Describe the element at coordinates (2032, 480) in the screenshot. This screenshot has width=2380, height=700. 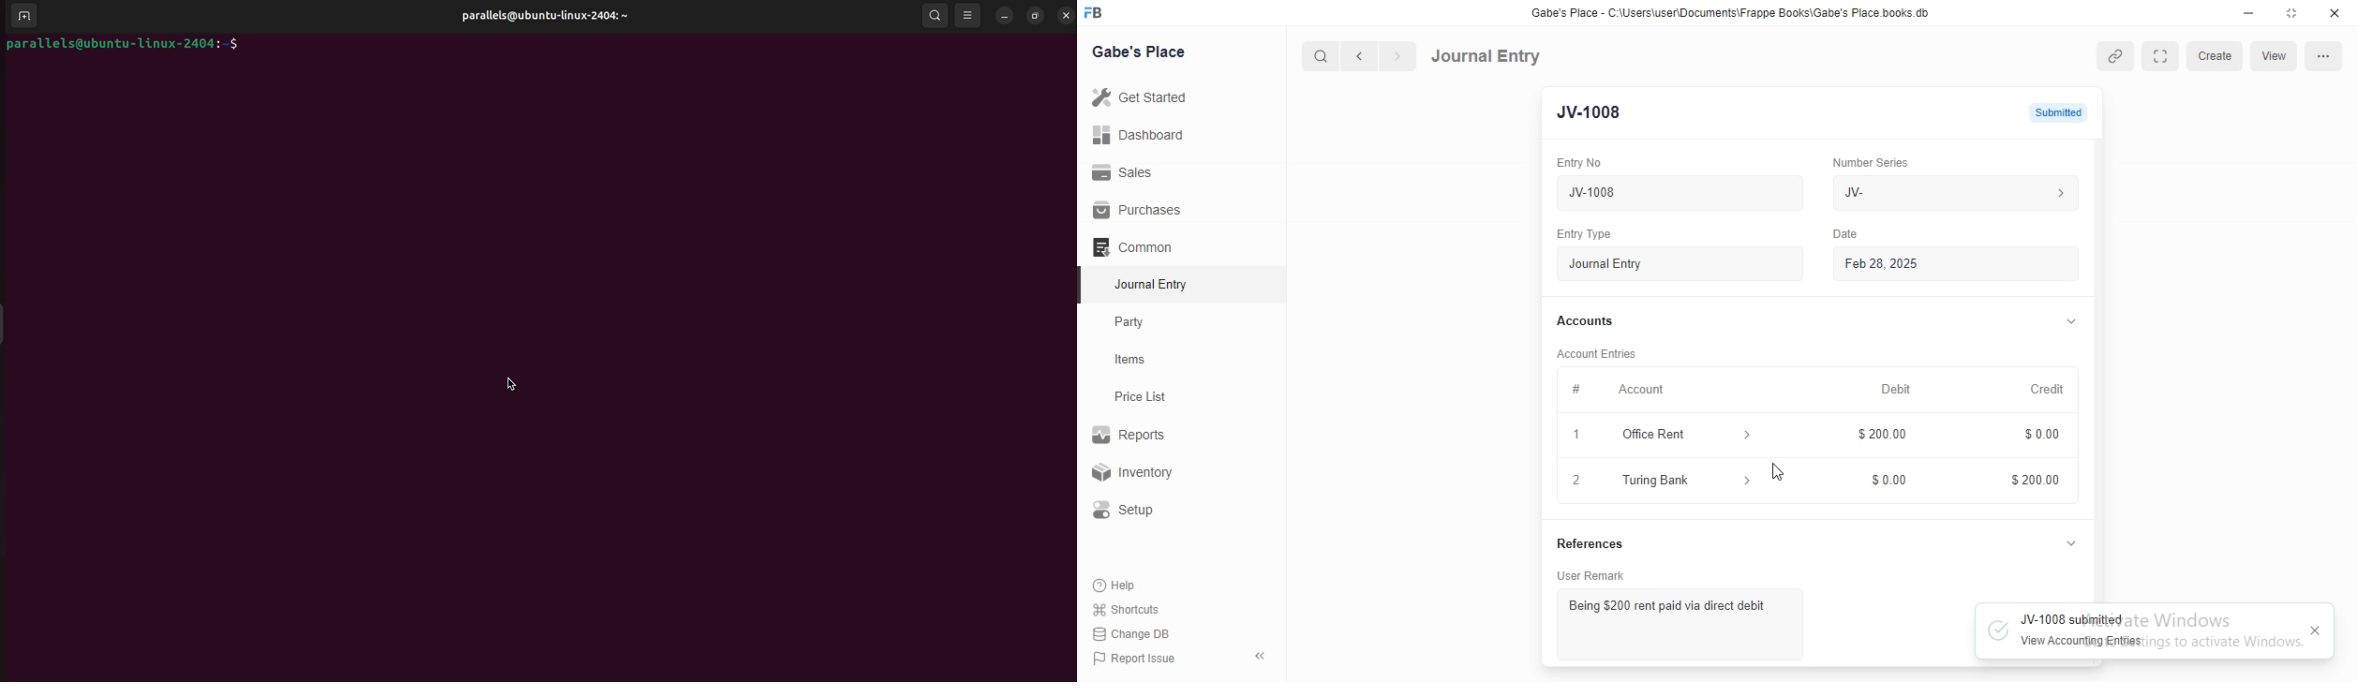
I see `$200.00` at that location.